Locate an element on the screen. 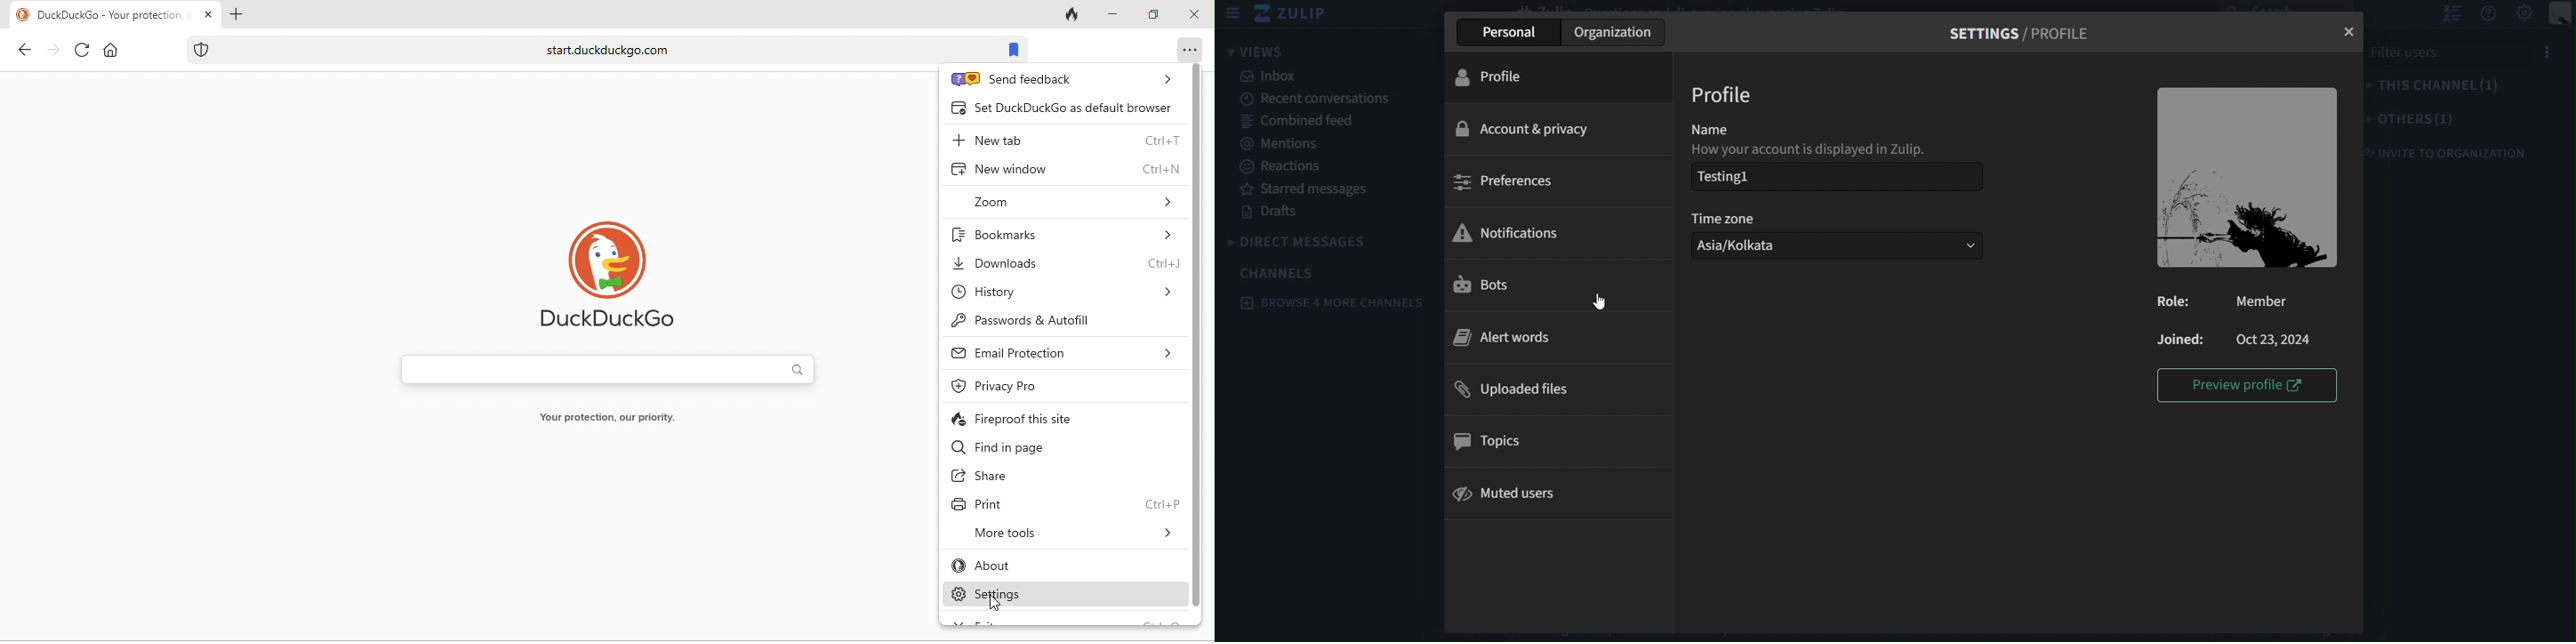  Role: Member is located at coordinates (2232, 302).